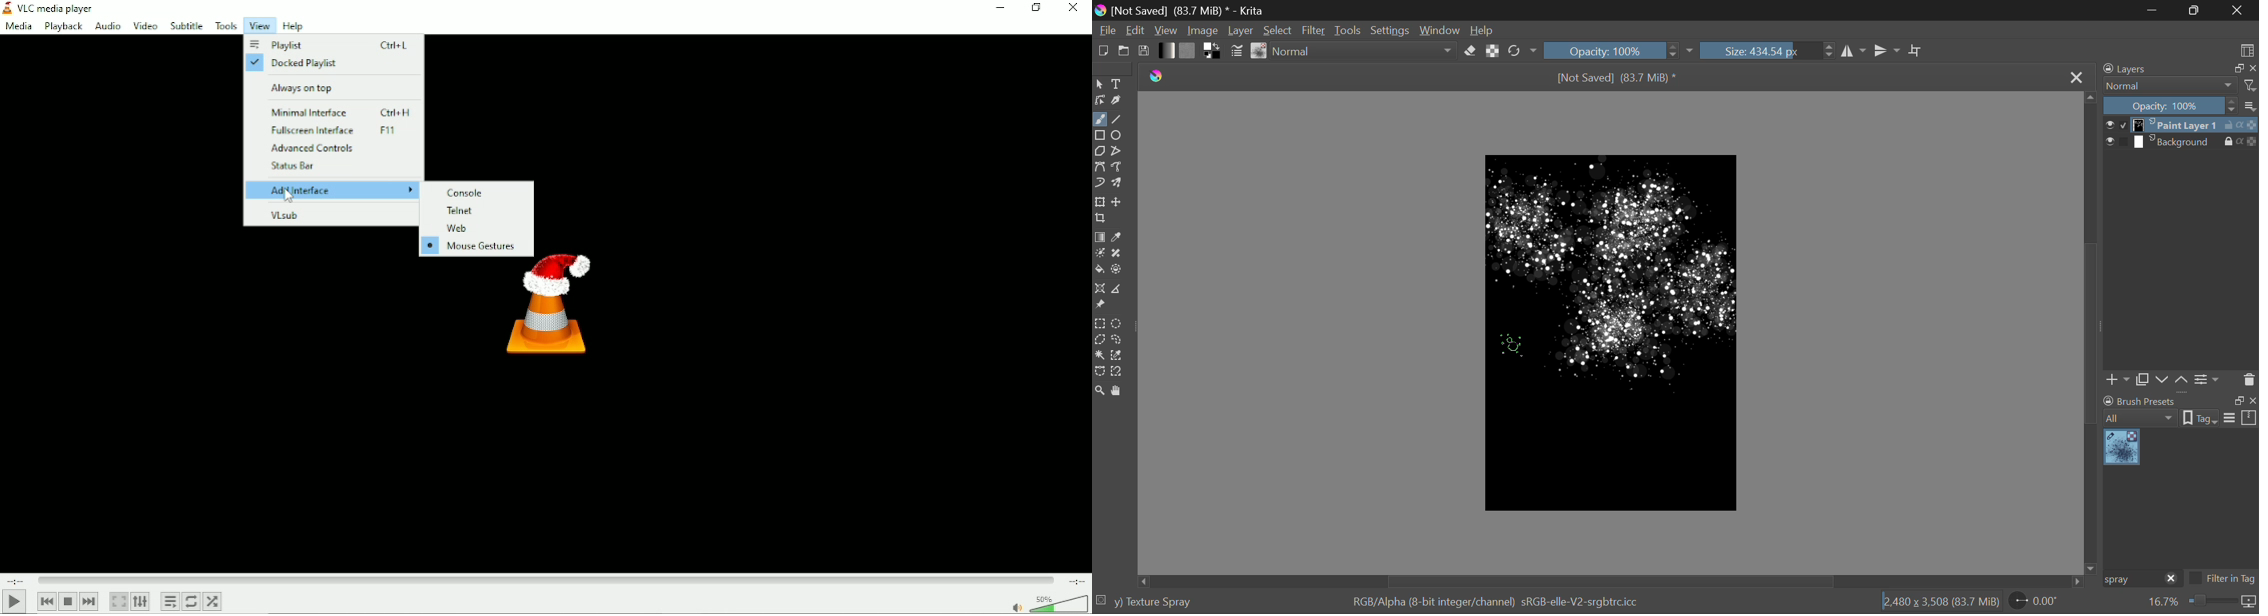 The width and height of the screenshot is (2268, 616). I want to click on Layer Movement up, so click(2182, 381).